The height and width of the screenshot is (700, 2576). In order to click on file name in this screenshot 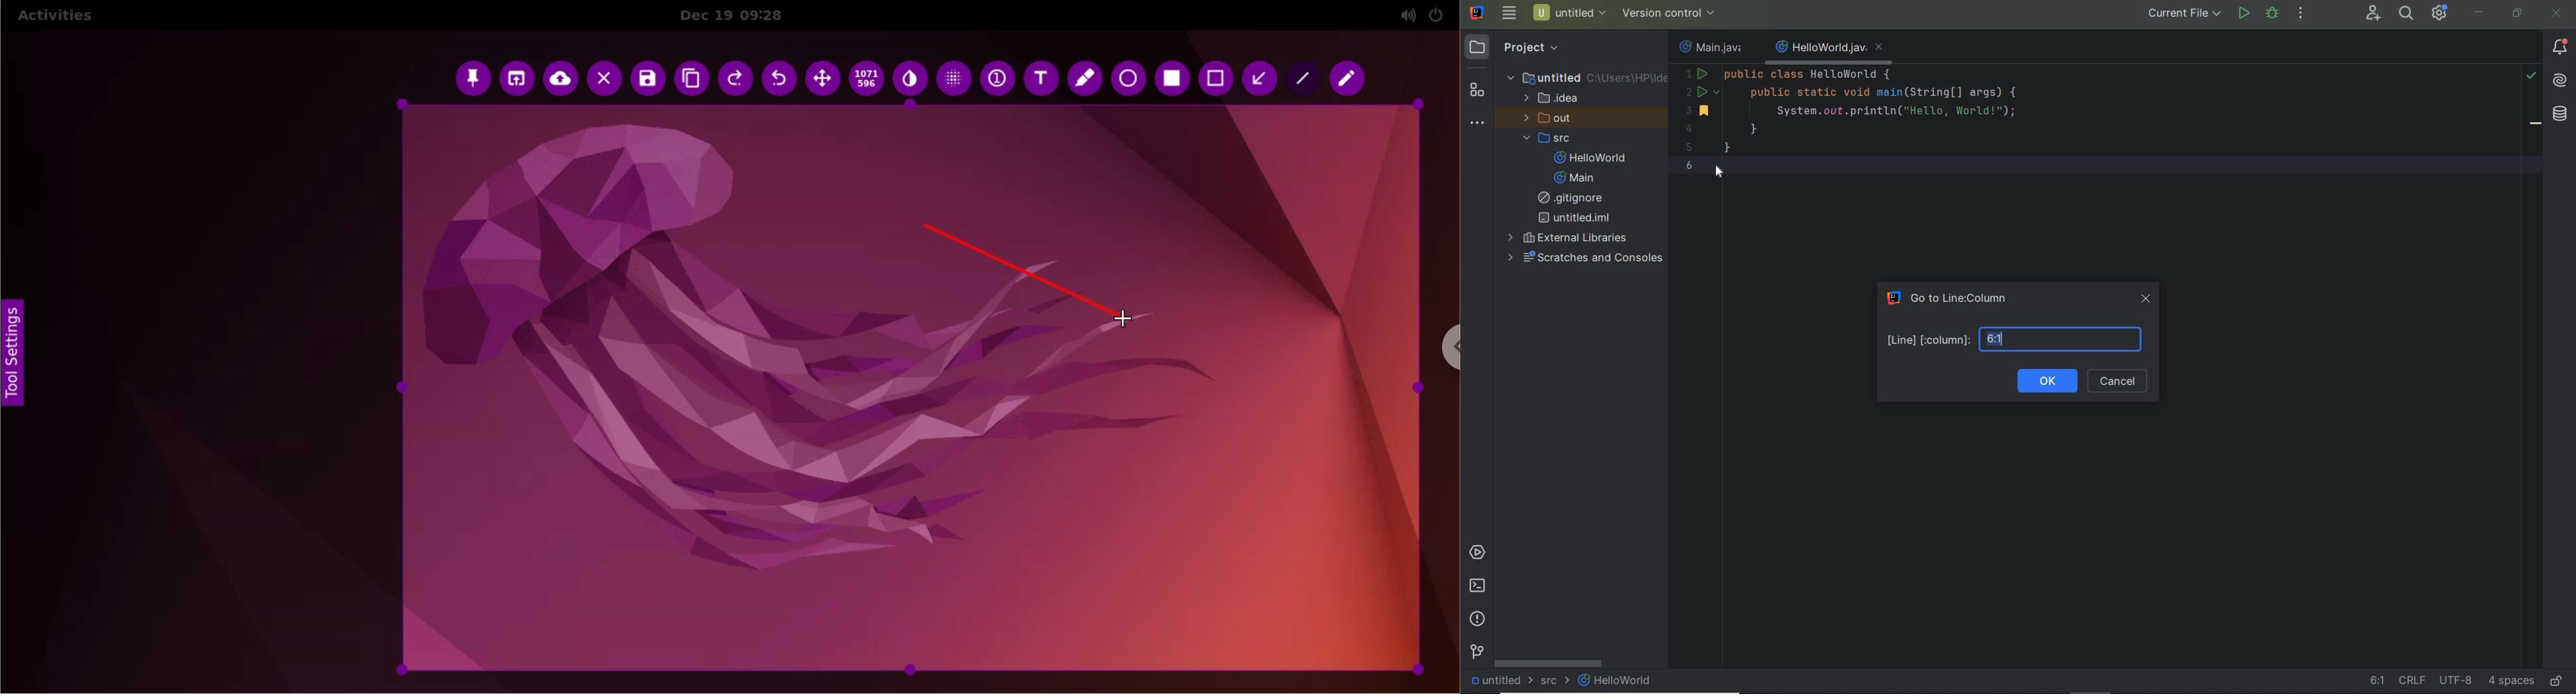, I will do `click(1830, 49)`.